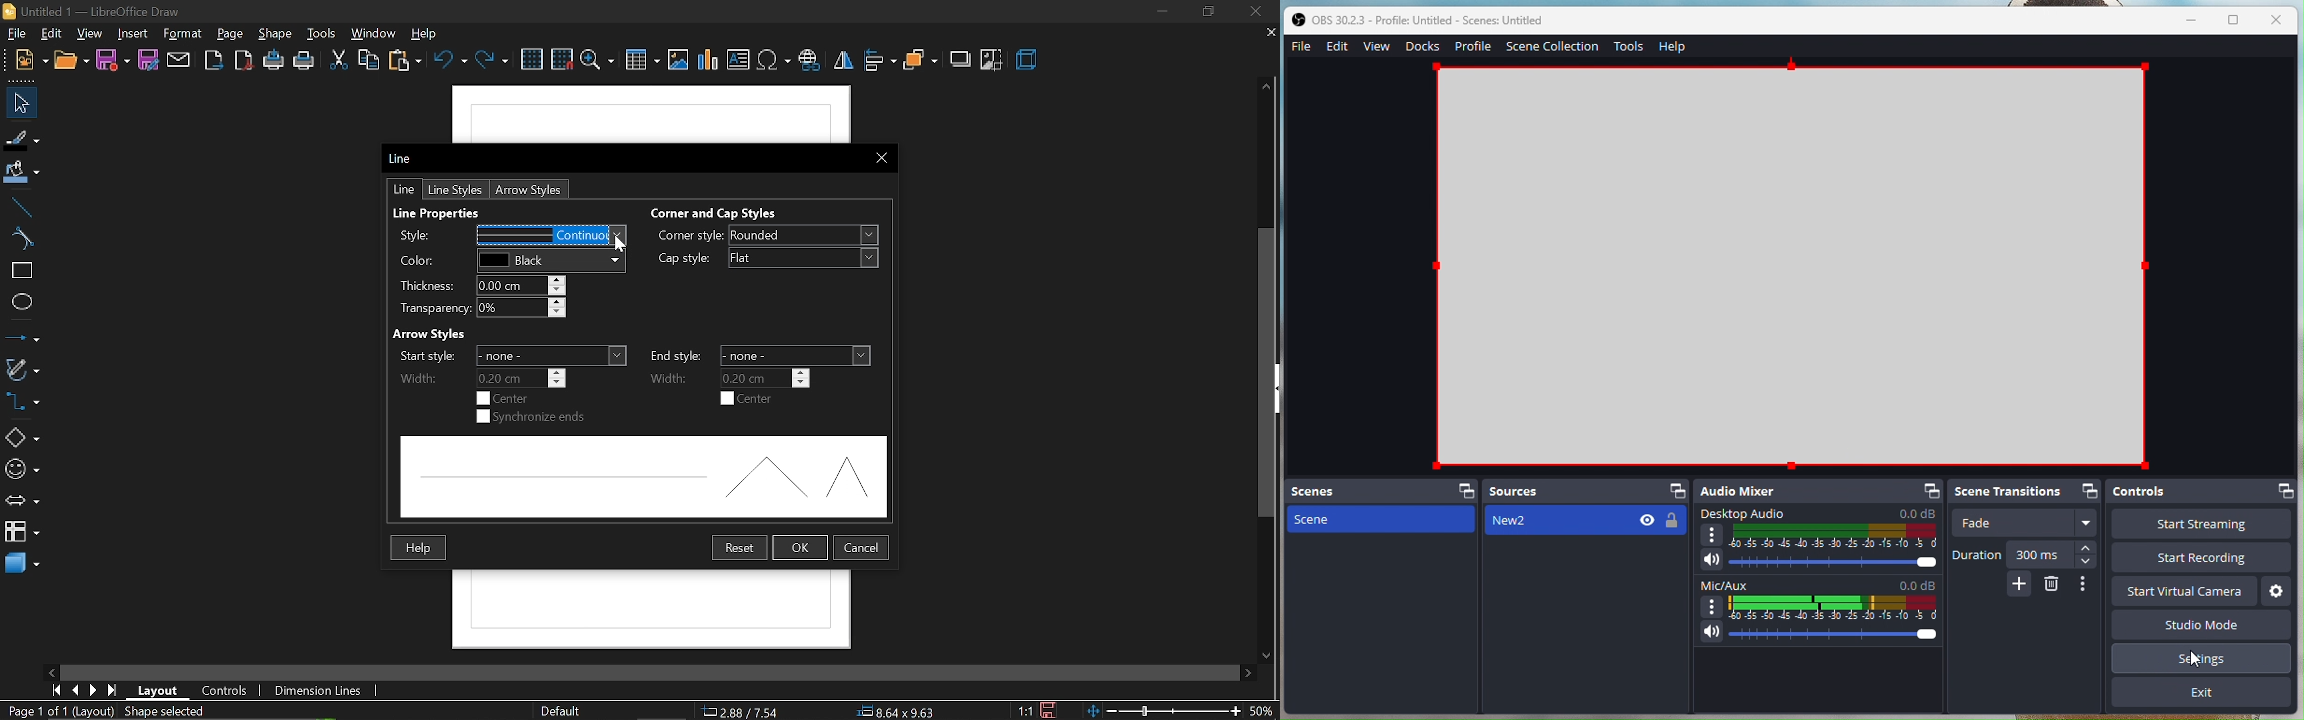  I want to click on Blank canvas, so click(1800, 266).